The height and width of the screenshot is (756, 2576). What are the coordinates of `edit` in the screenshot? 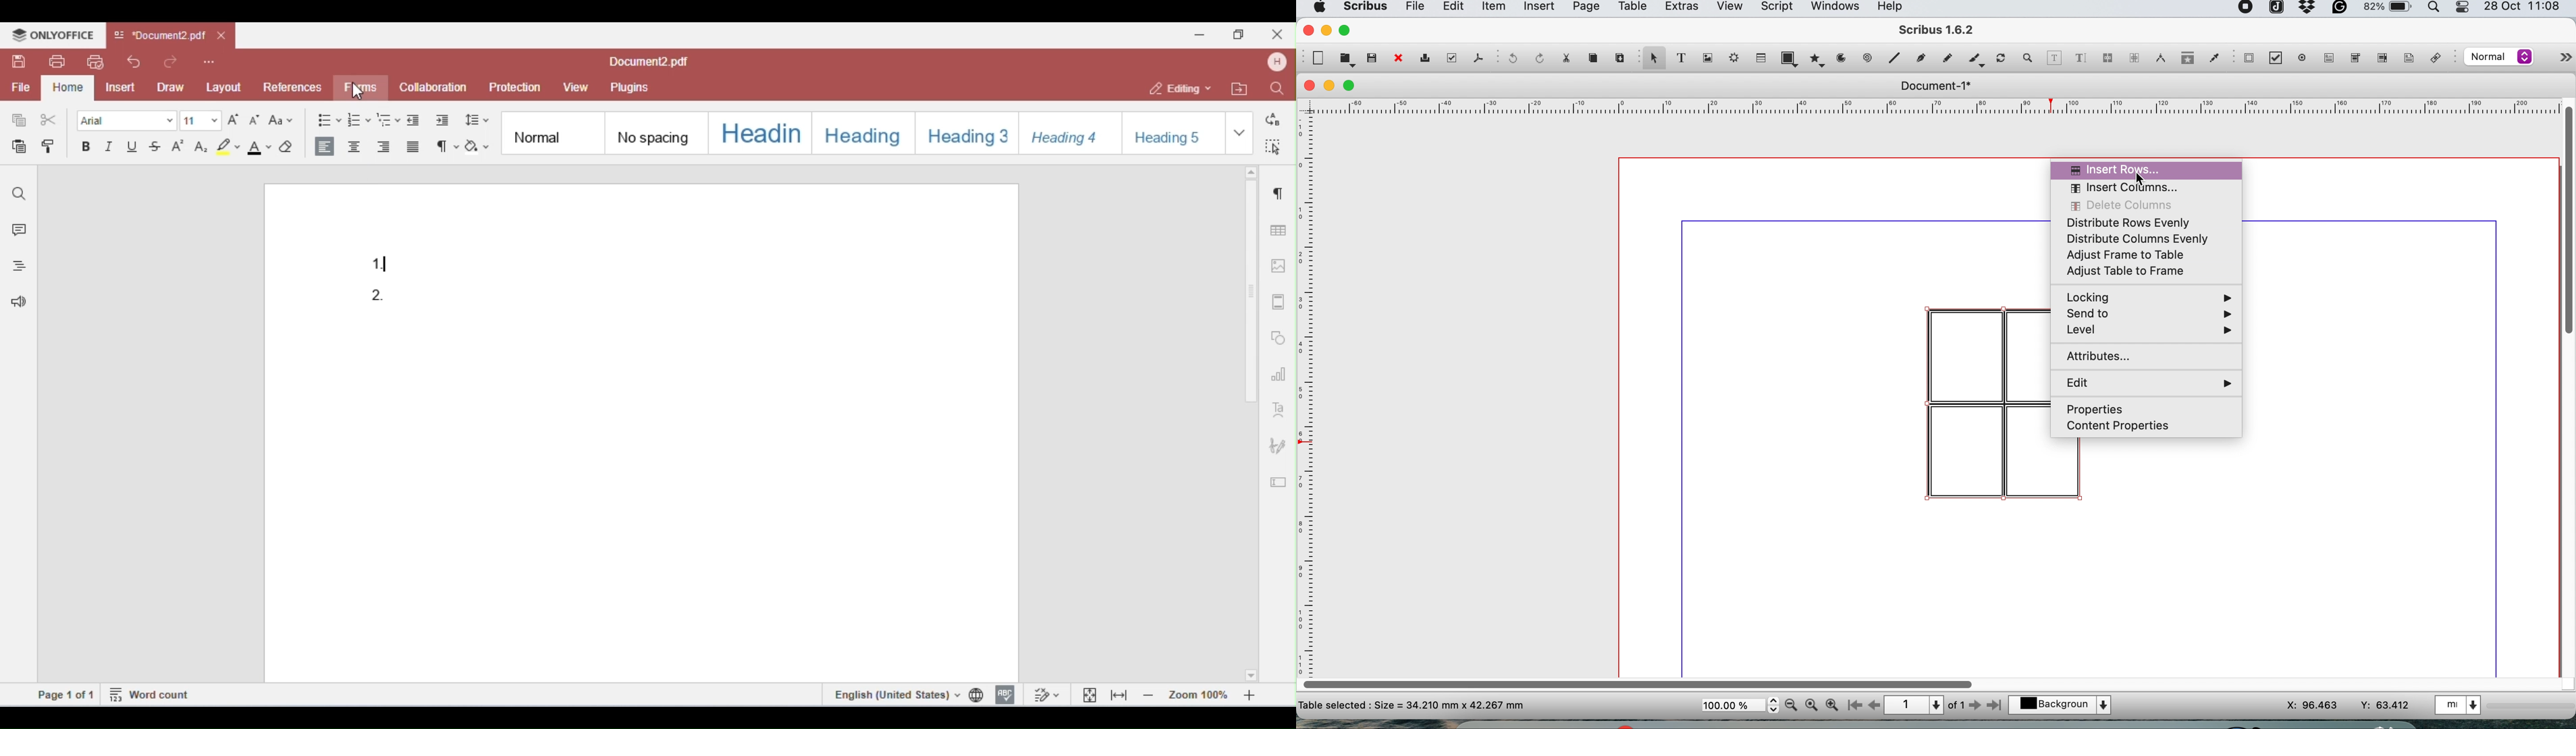 It's located at (2150, 383).